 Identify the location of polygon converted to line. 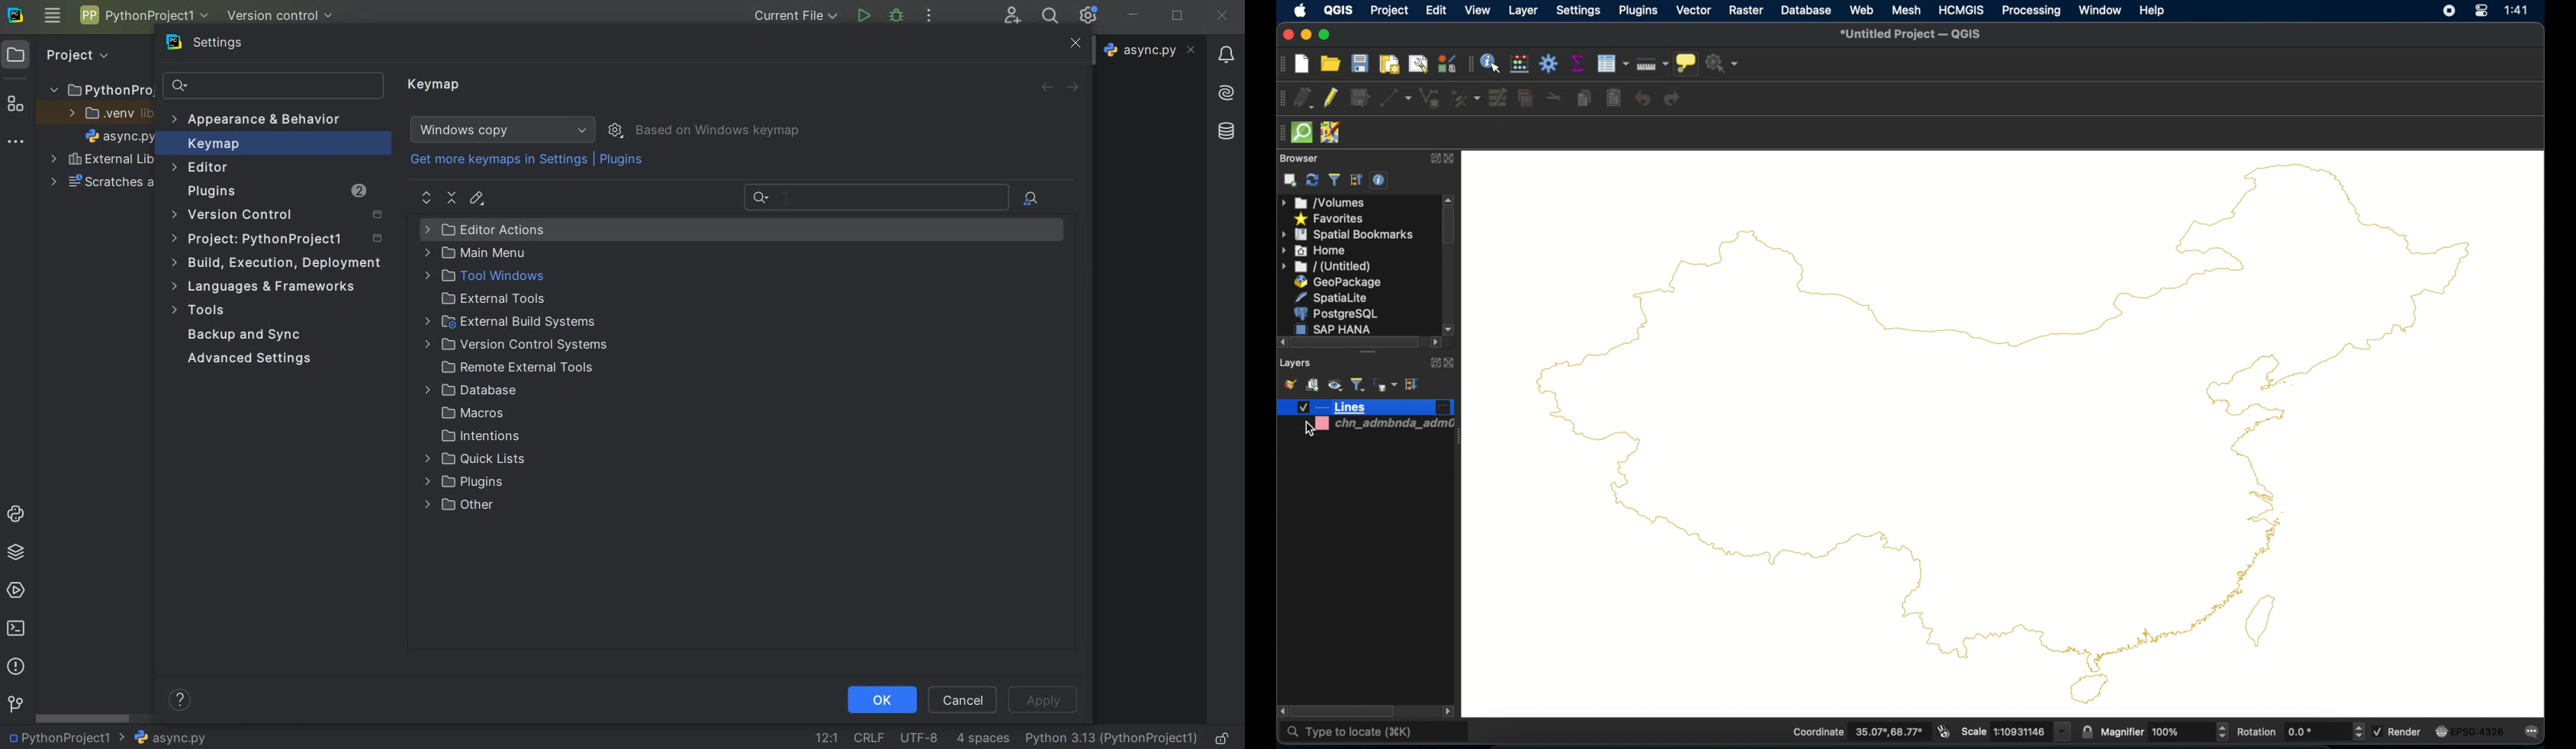
(2003, 433).